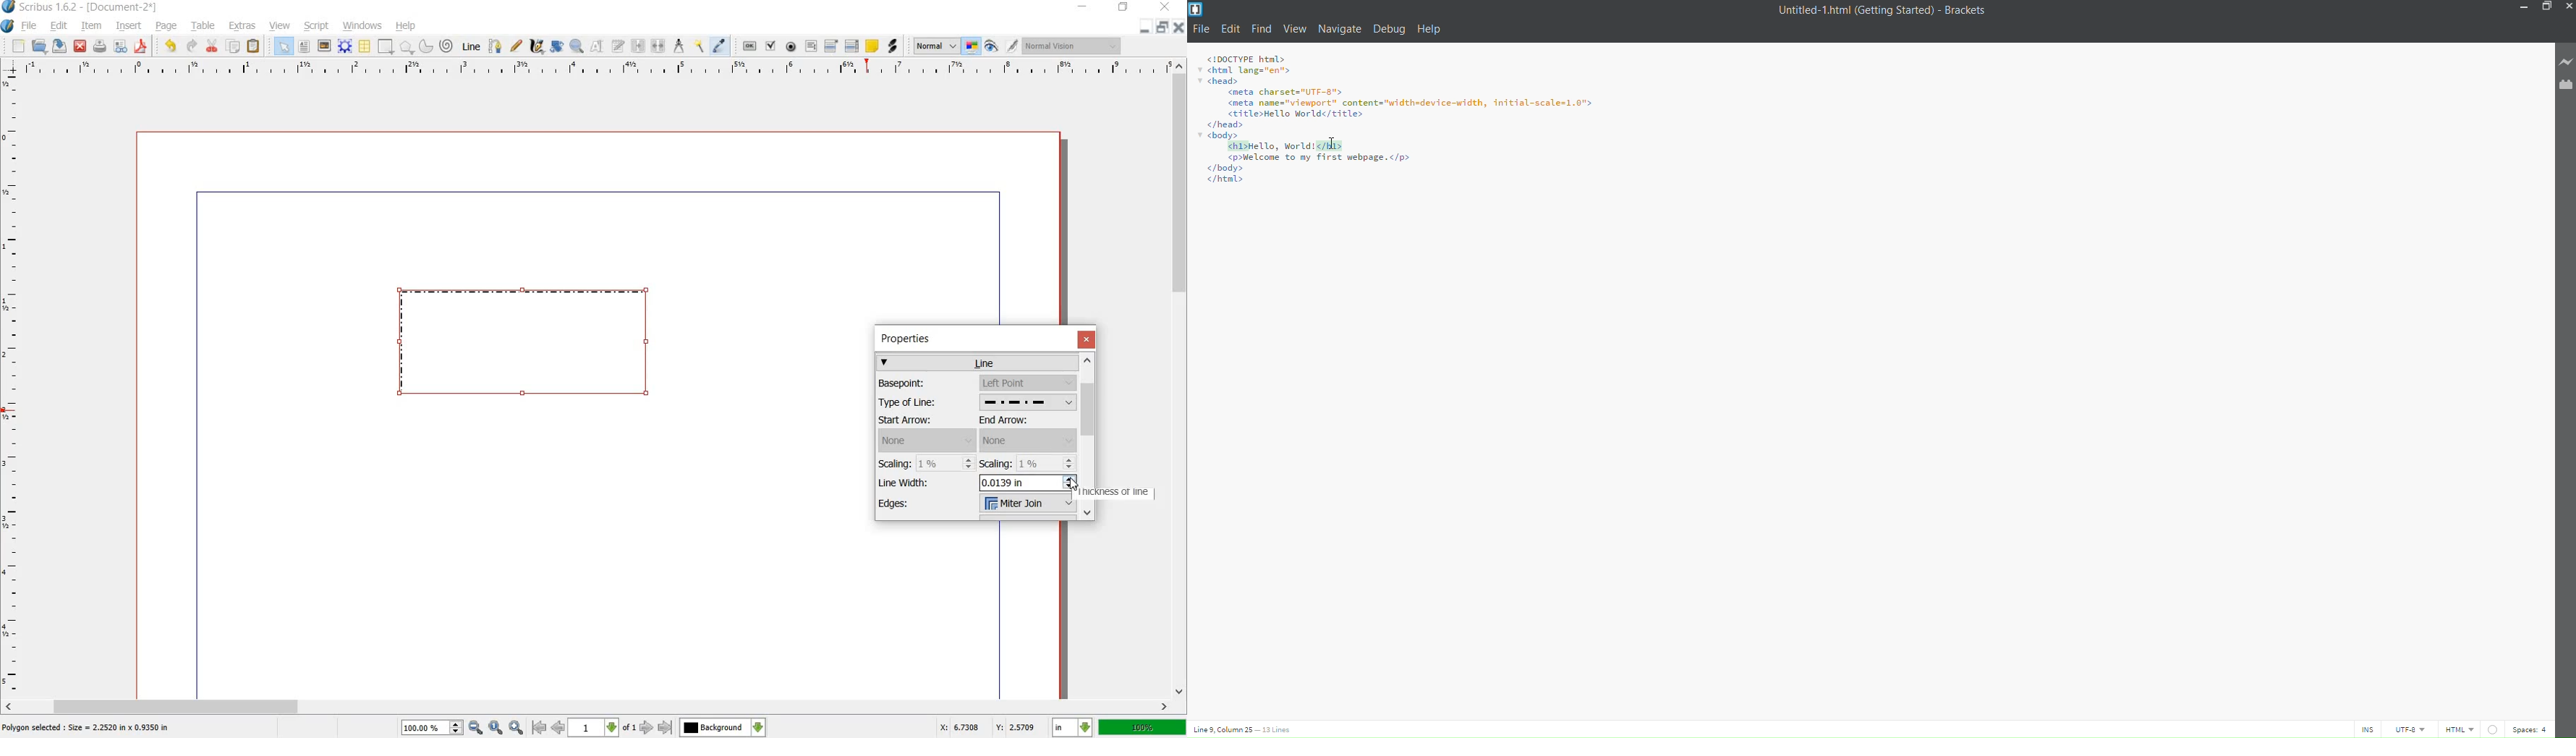  I want to click on EDIT TEXT WITH STORY EDITOR, so click(618, 47).